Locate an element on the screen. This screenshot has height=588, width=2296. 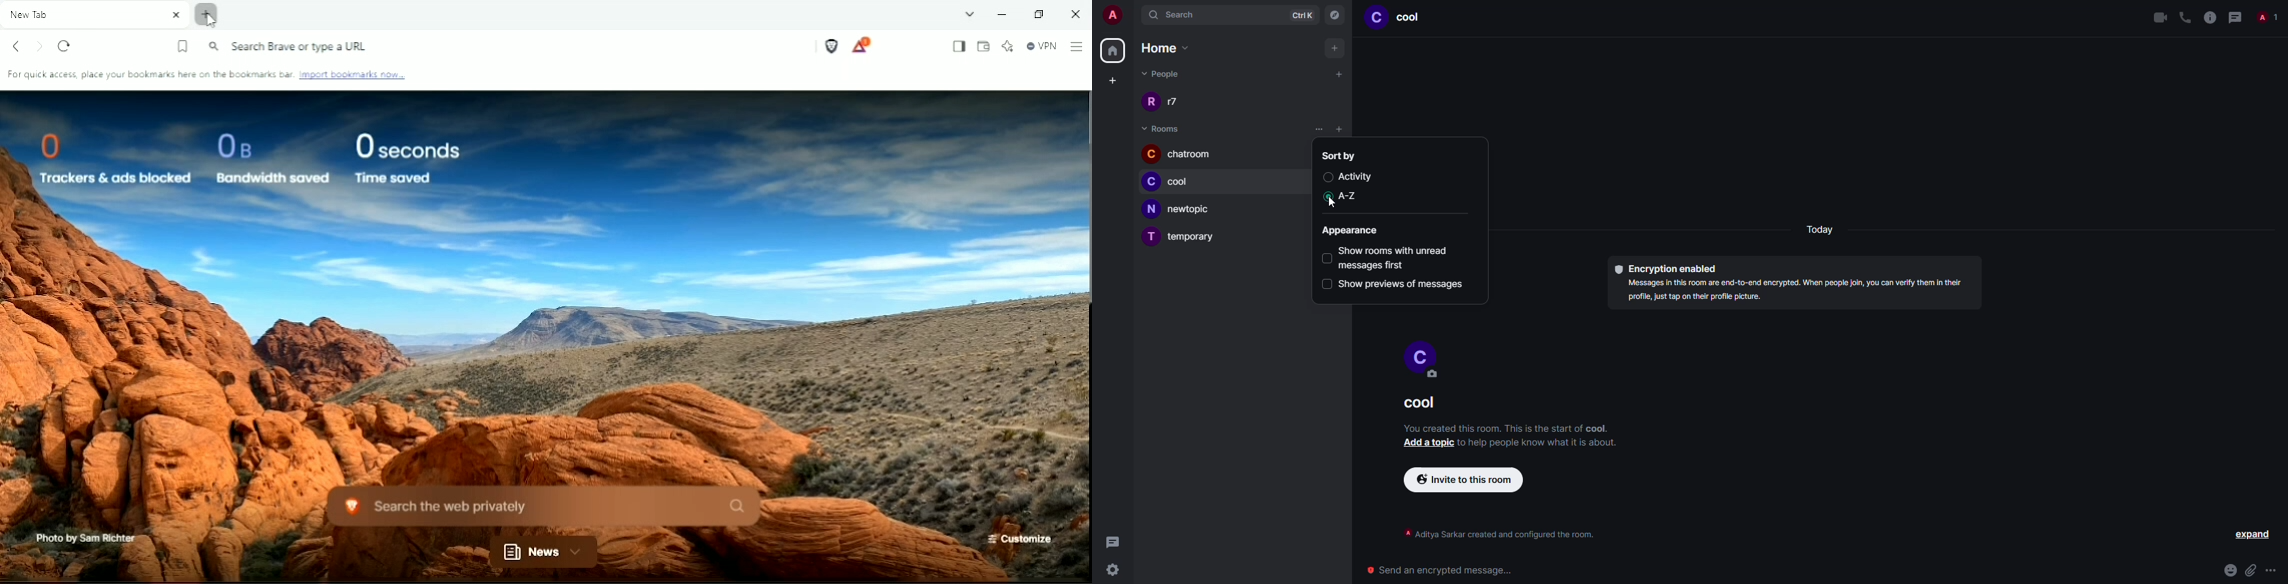
select is located at coordinates (1325, 284).